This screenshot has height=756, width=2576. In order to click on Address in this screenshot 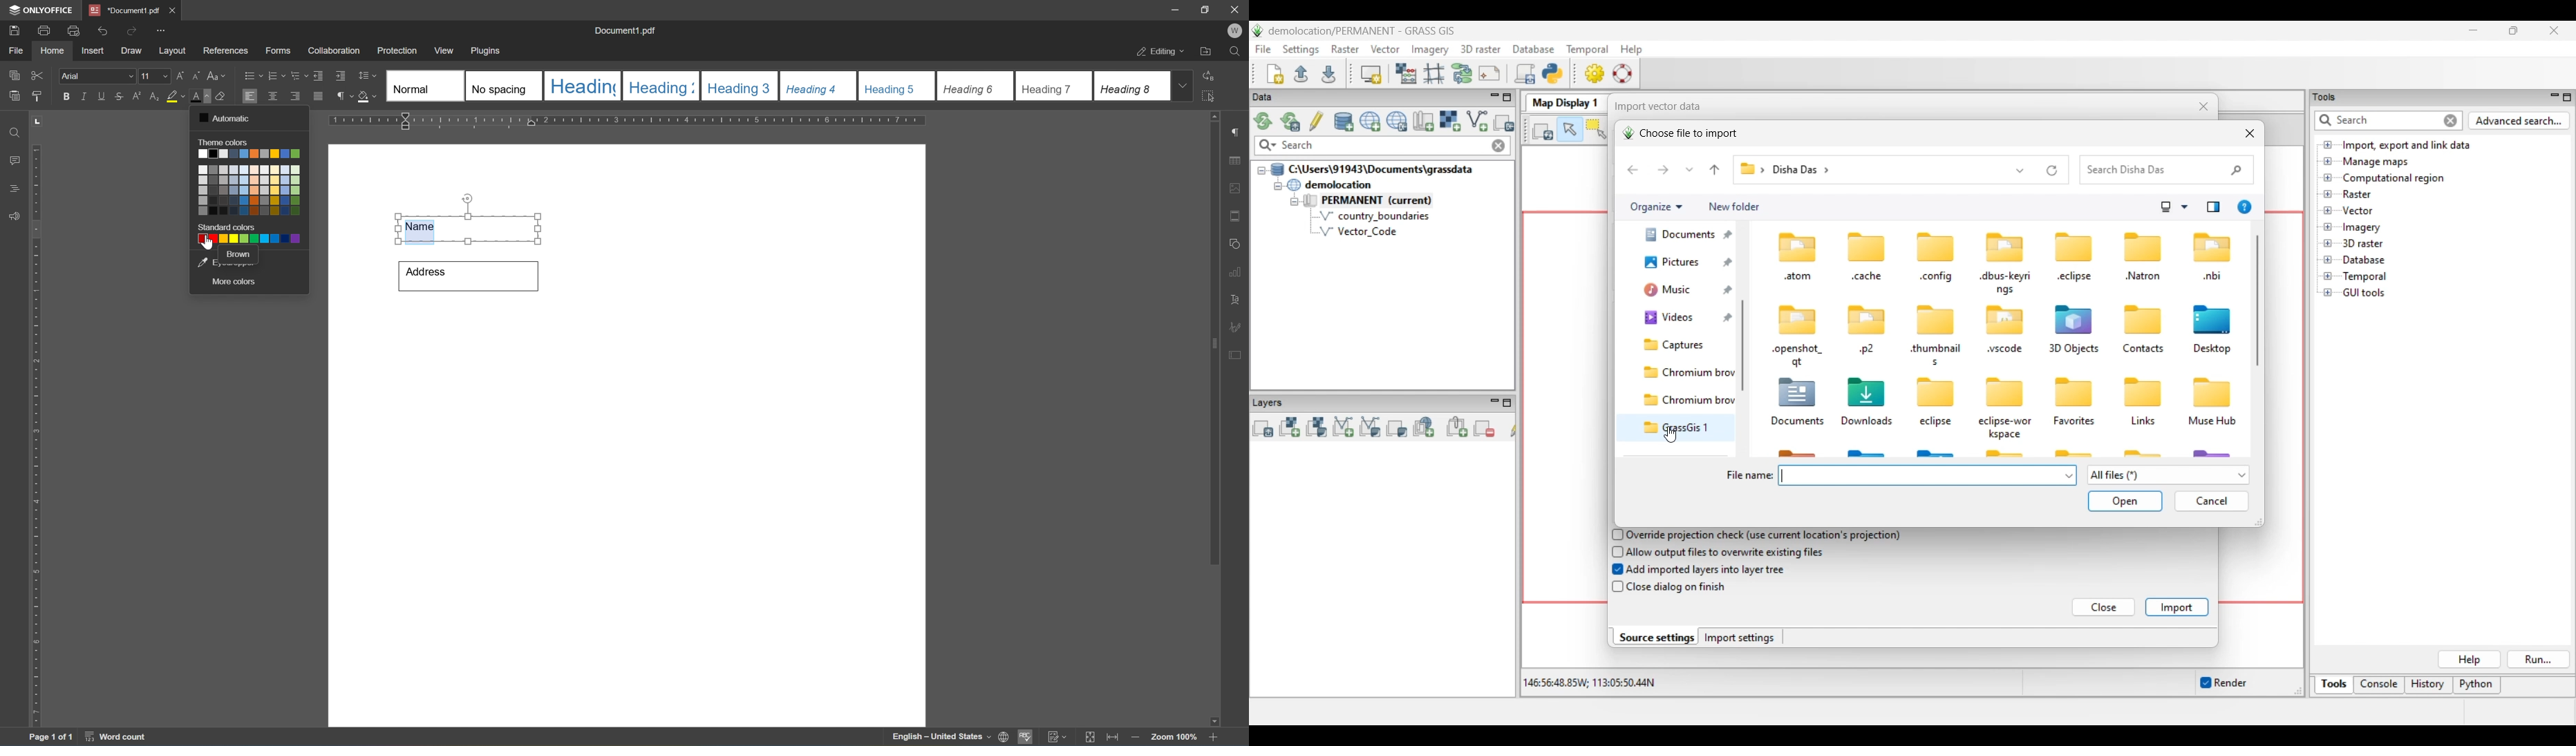, I will do `click(466, 275)`.